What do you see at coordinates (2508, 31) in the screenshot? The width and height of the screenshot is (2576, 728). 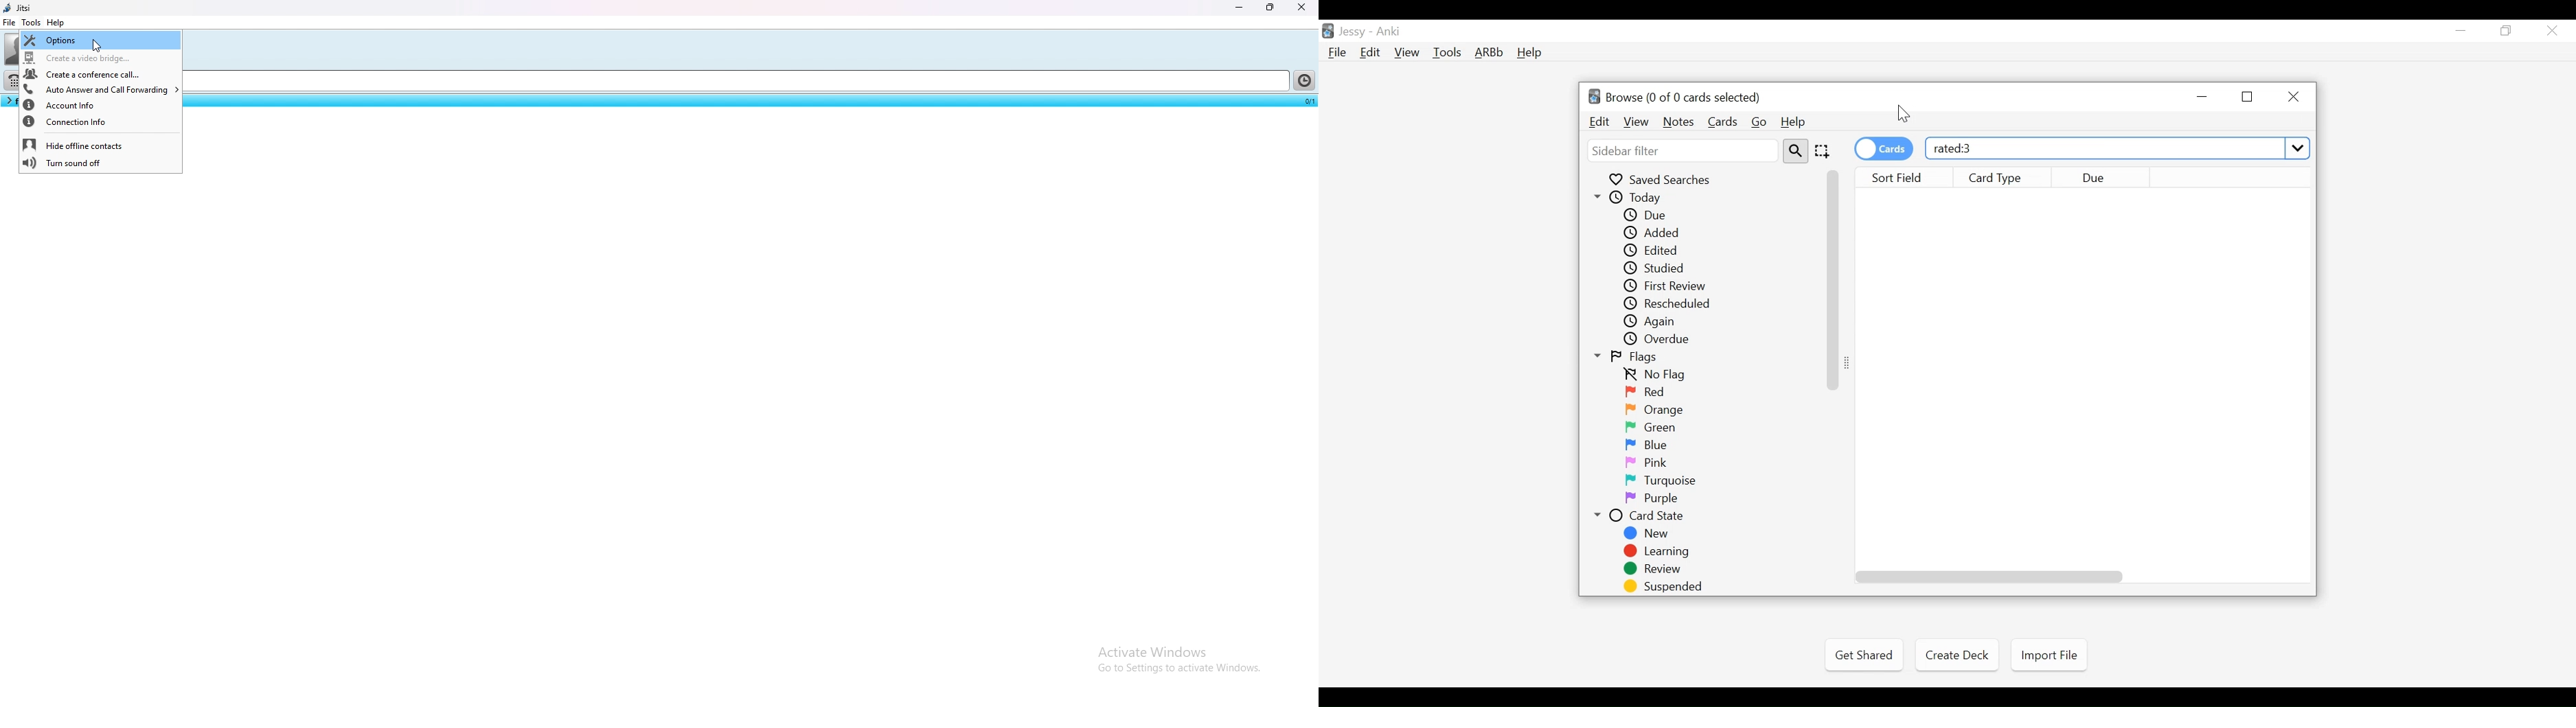 I see `Restore` at bounding box center [2508, 31].